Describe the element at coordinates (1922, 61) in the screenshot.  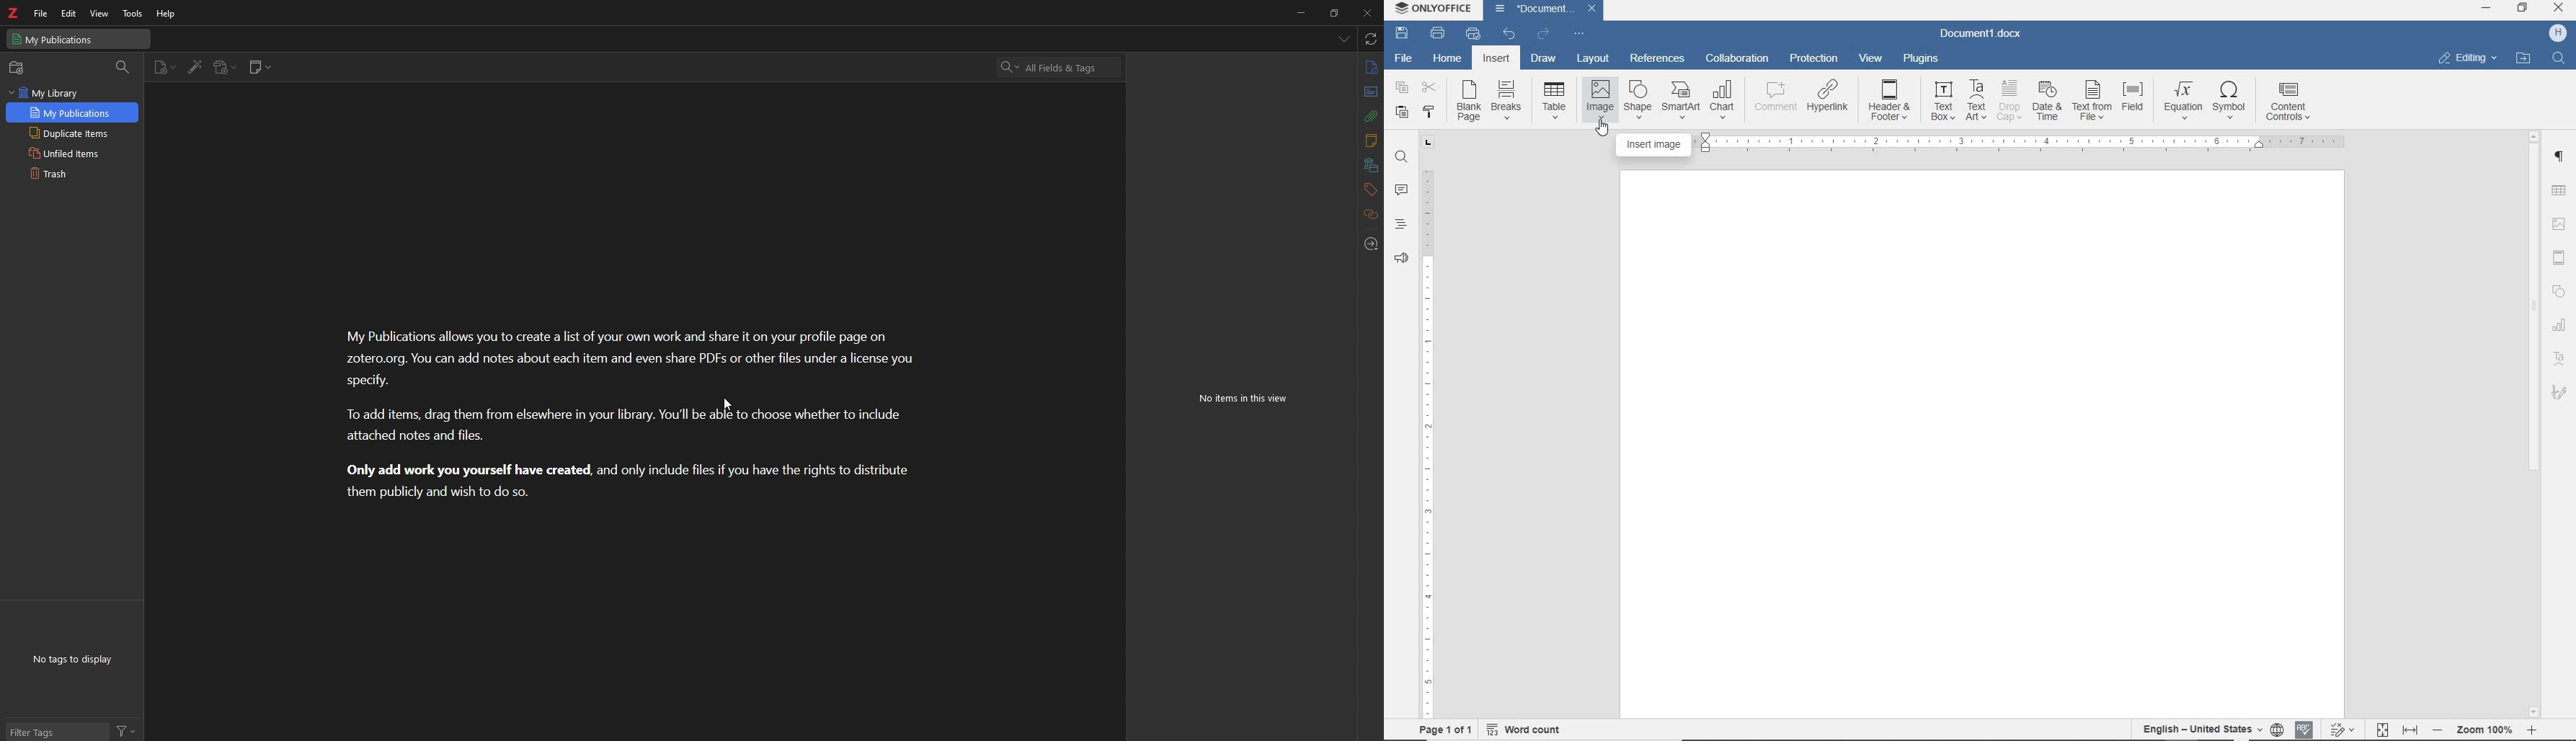
I see `plugins` at that location.